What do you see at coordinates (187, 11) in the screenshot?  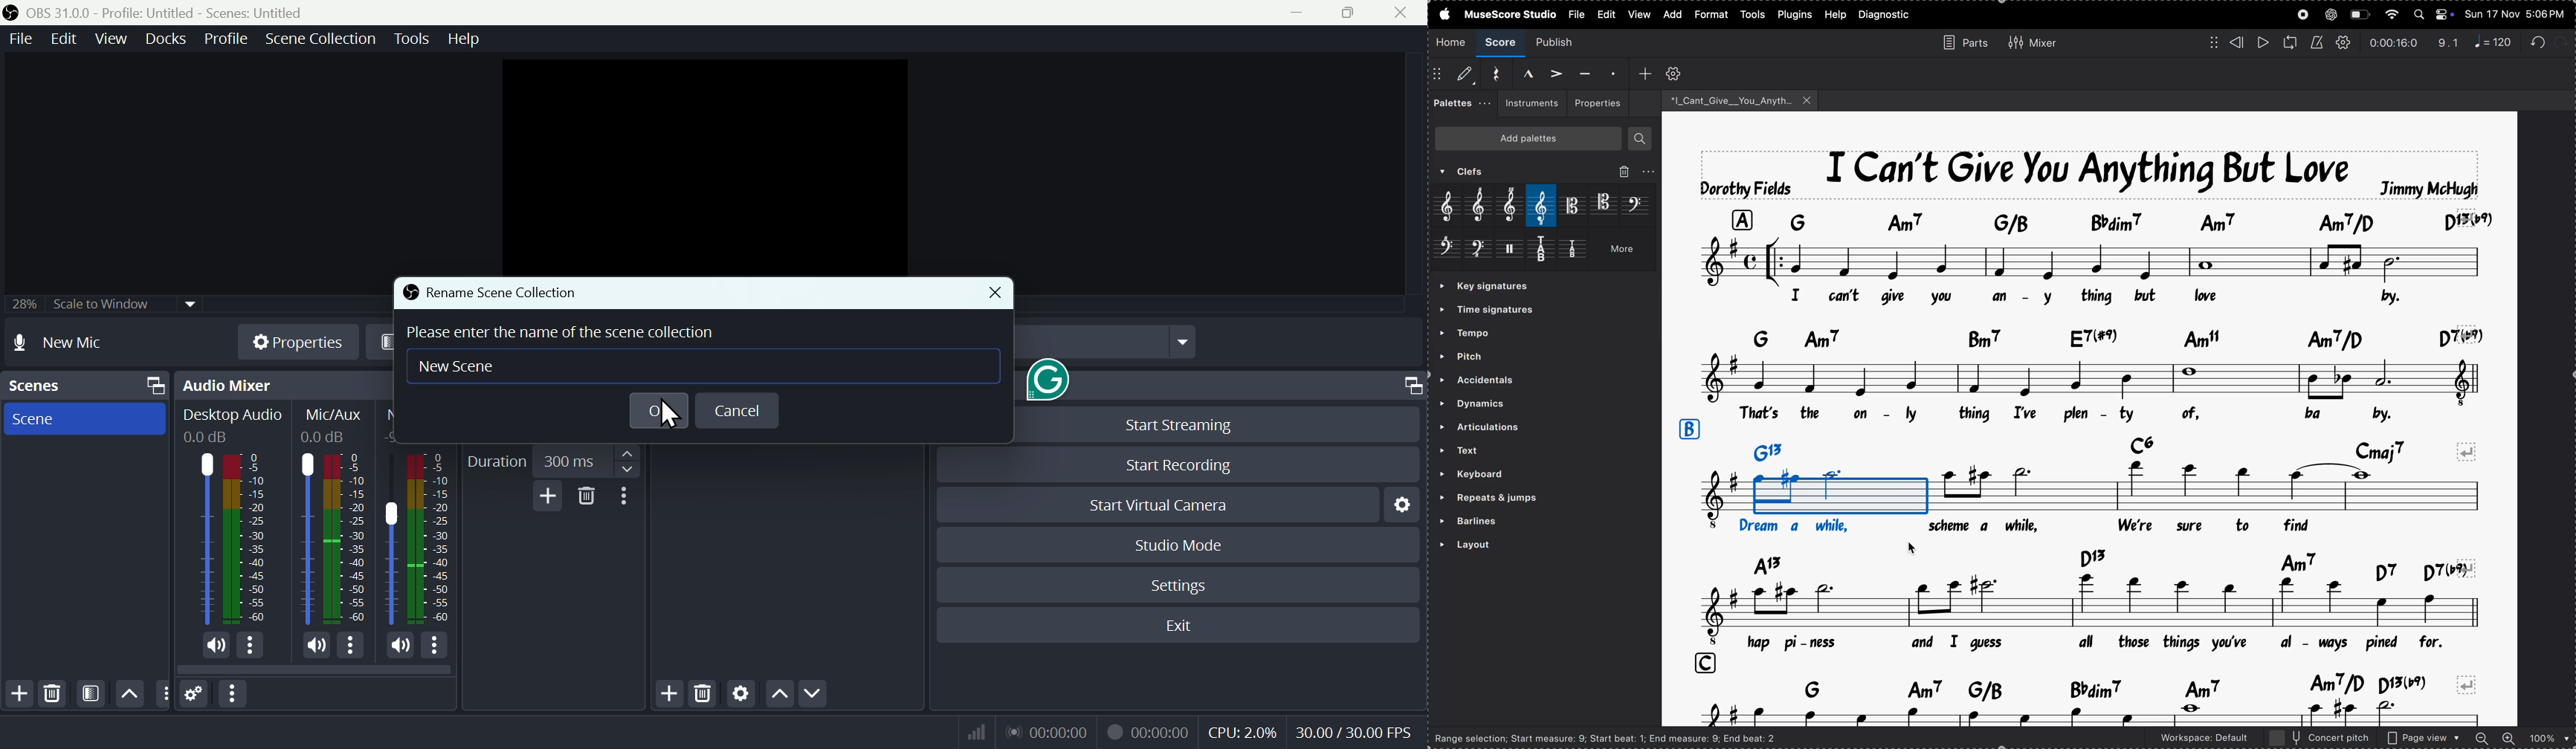 I see `OBS 31 .0 .0 profile: untitled scenes: untitled` at bounding box center [187, 11].